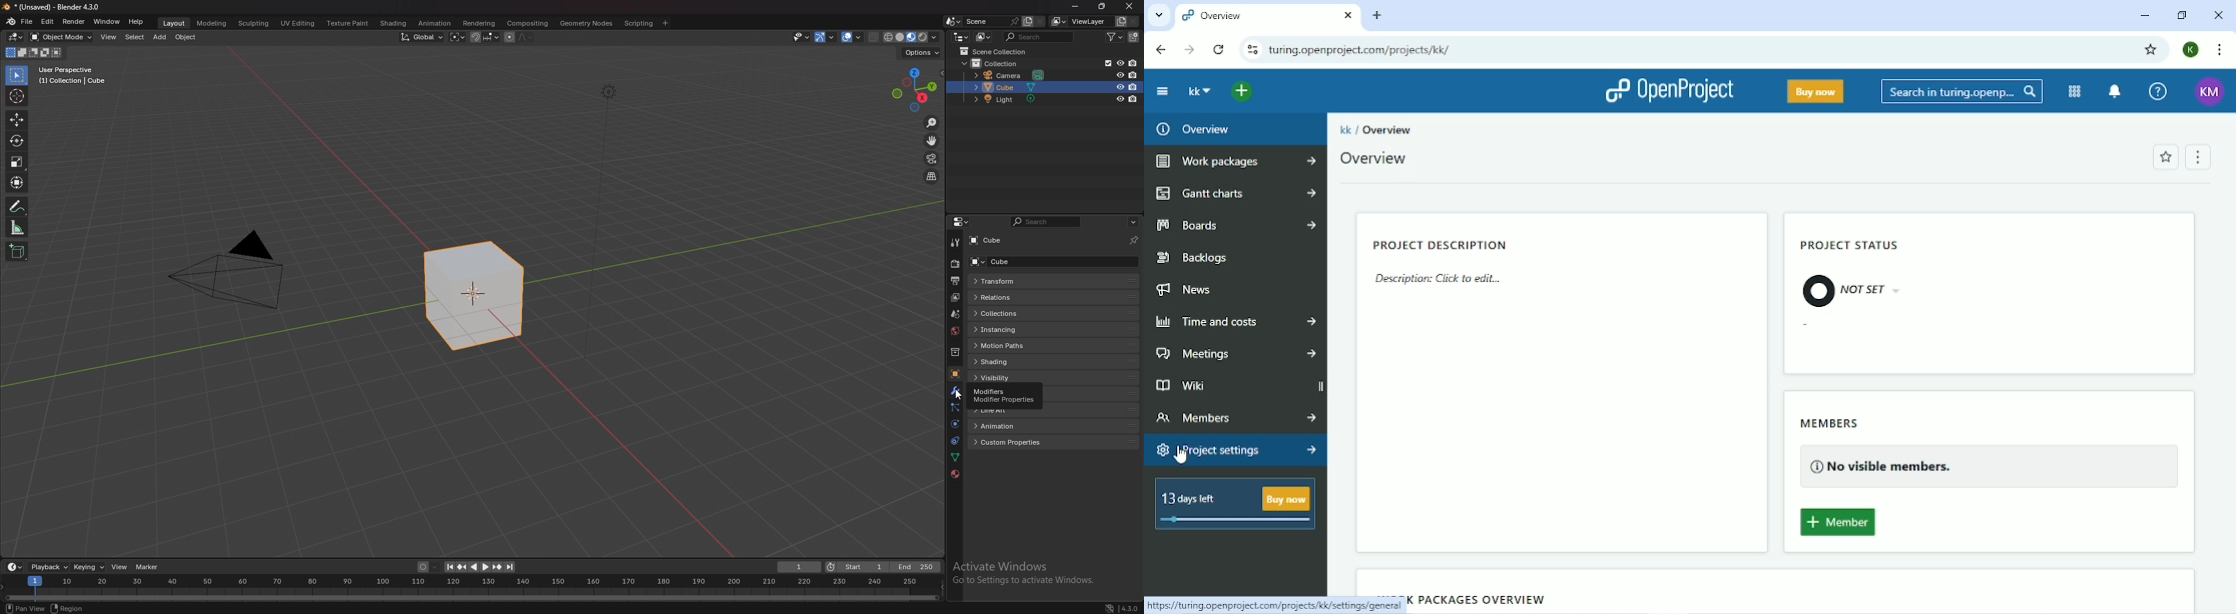 This screenshot has width=2240, height=616. What do you see at coordinates (1389, 129) in the screenshot?
I see `Overview` at bounding box center [1389, 129].